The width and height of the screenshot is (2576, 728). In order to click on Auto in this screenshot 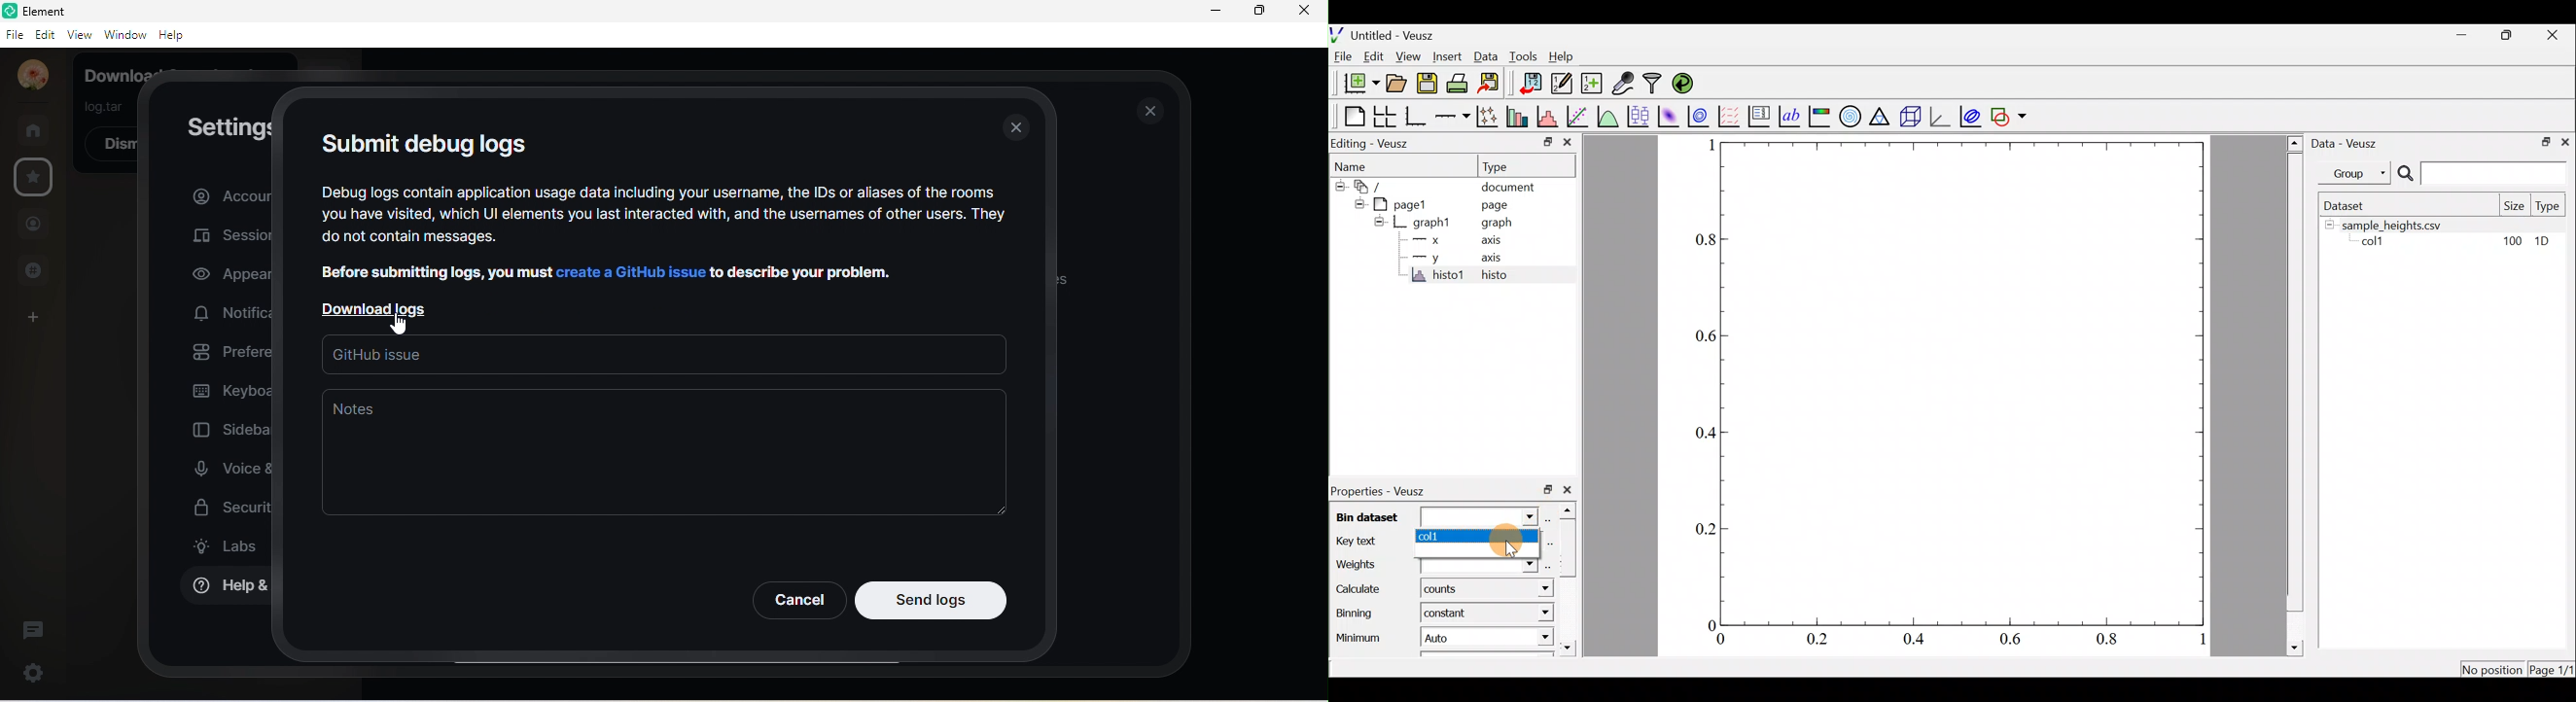, I will do `click(1440, 636)`.